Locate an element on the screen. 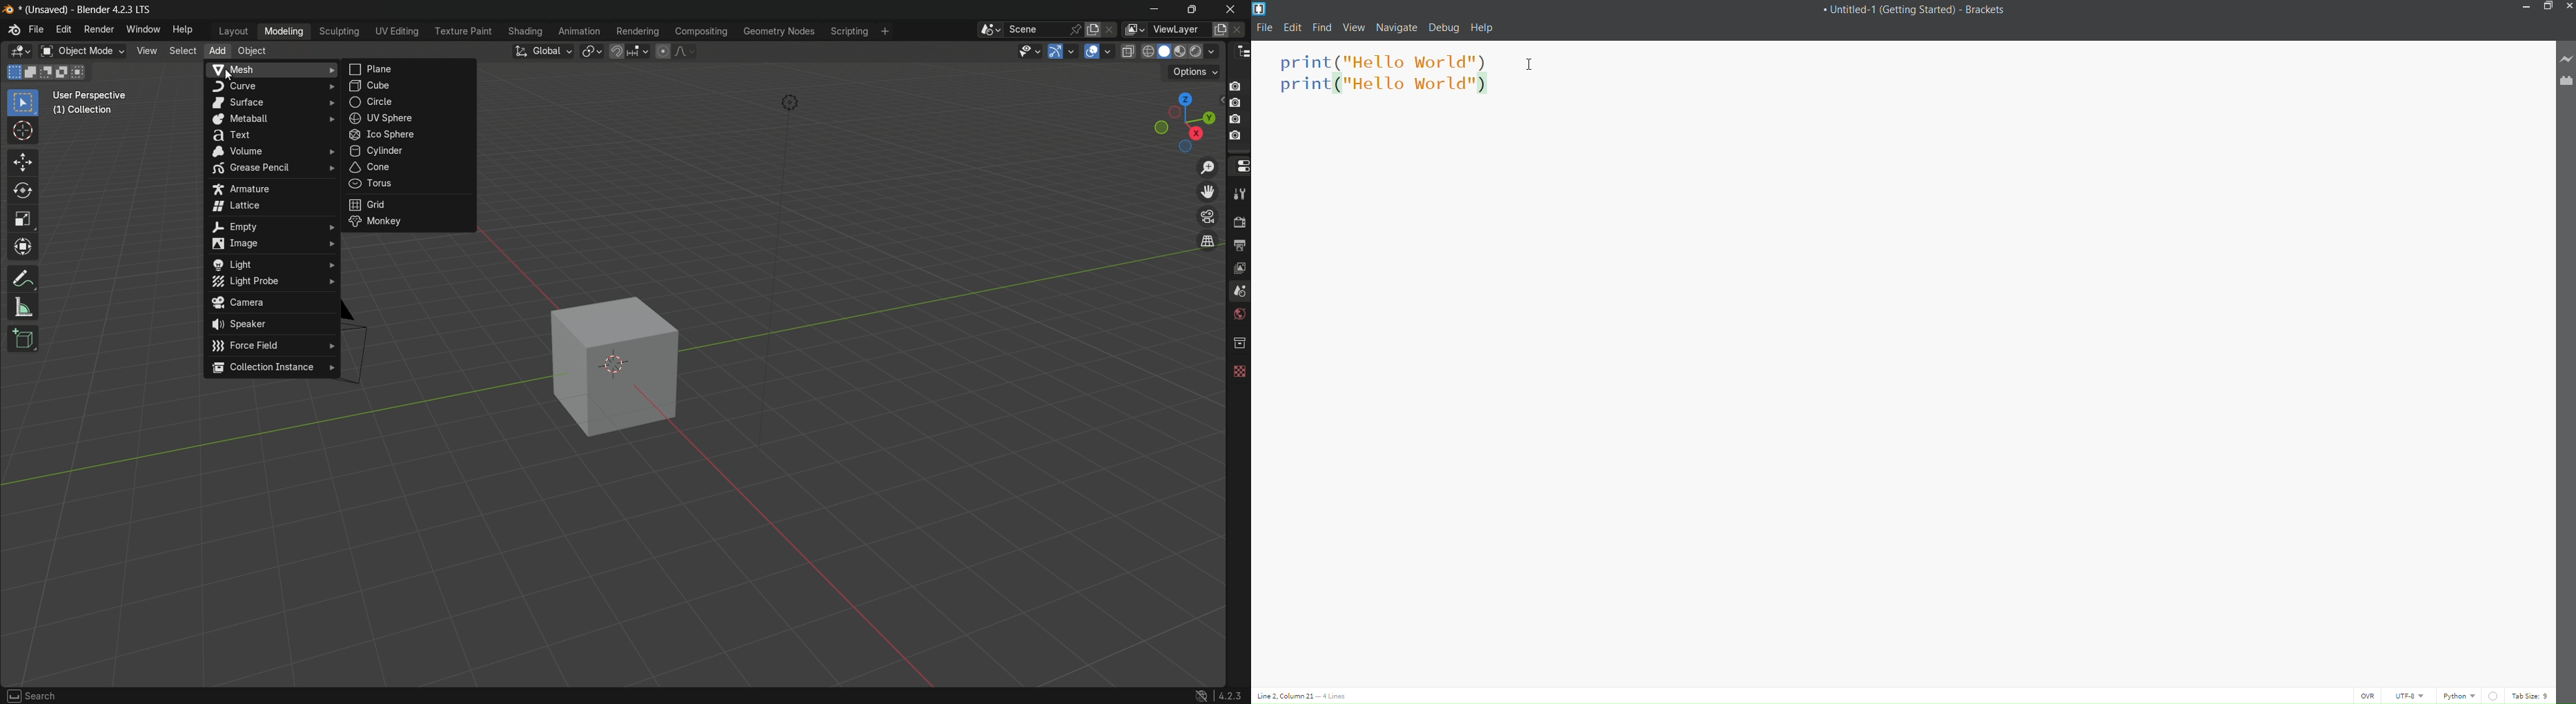  armature is located at coordinates (270, 187).